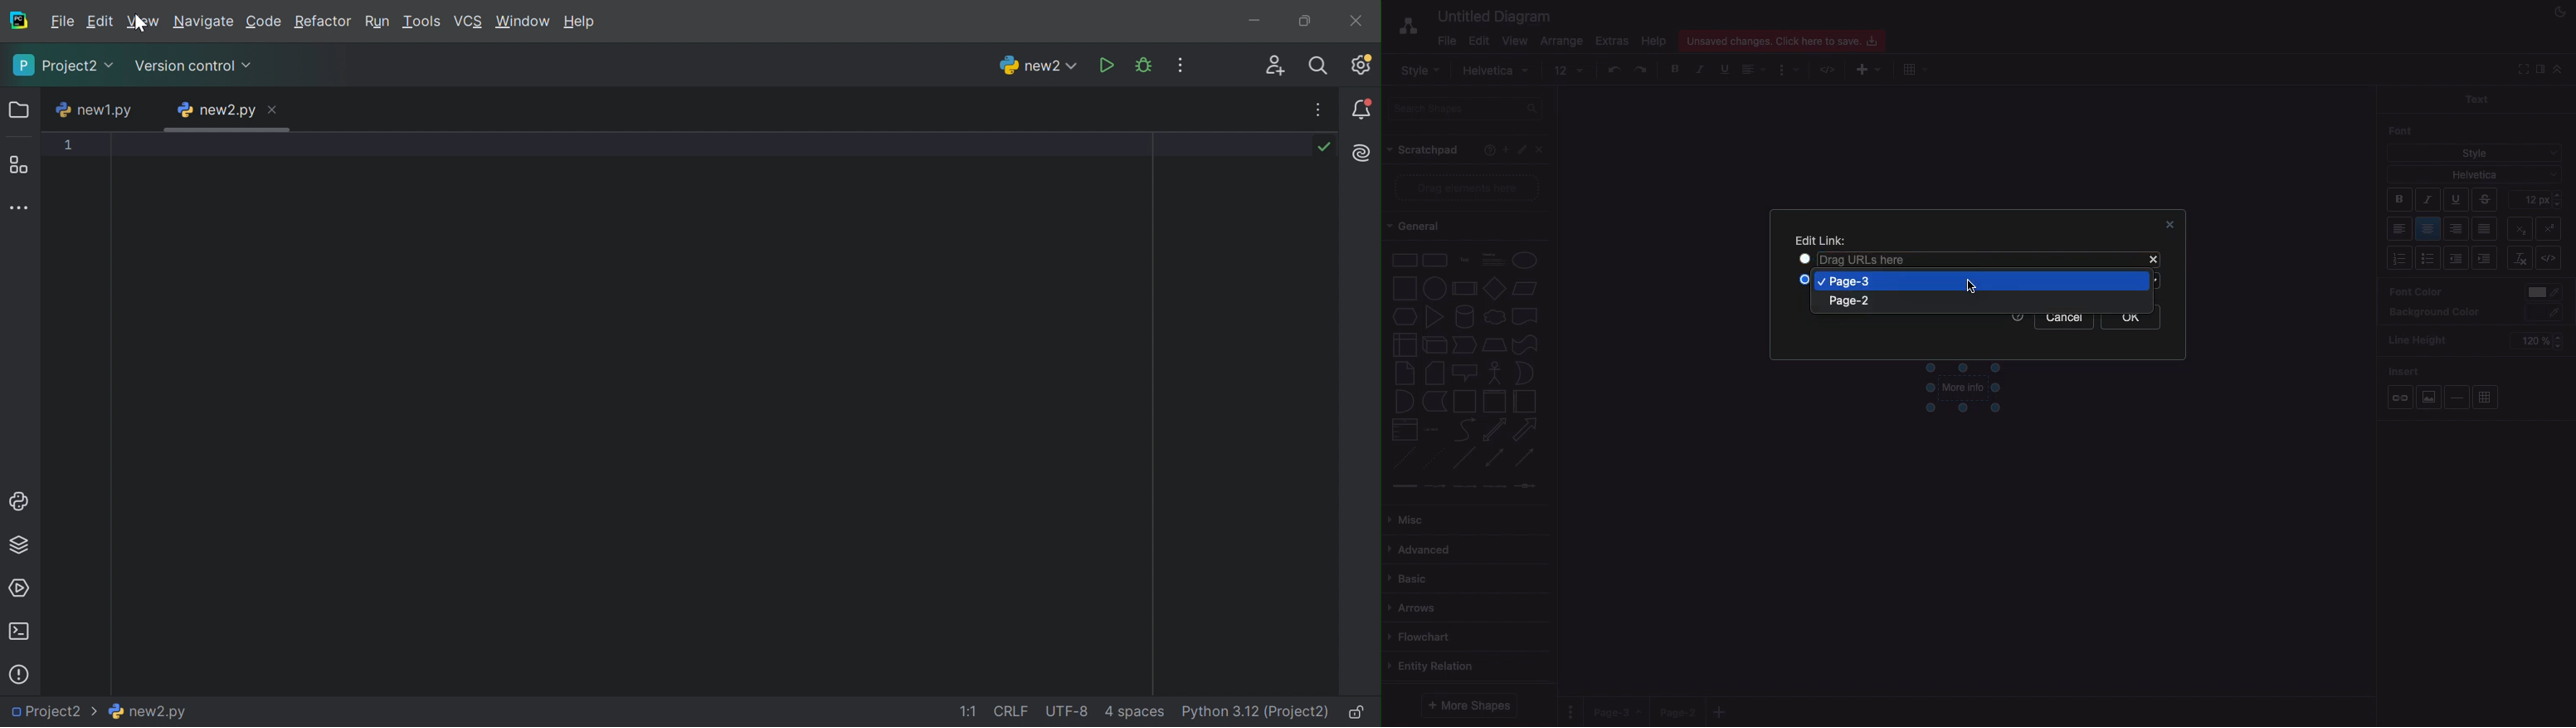 The height and width of the screenshot is (728, 2576). What do you see at coordinates (1425, 151) in the screenshot?
I see `Scratchpad` at bounding box center [1425, 151].